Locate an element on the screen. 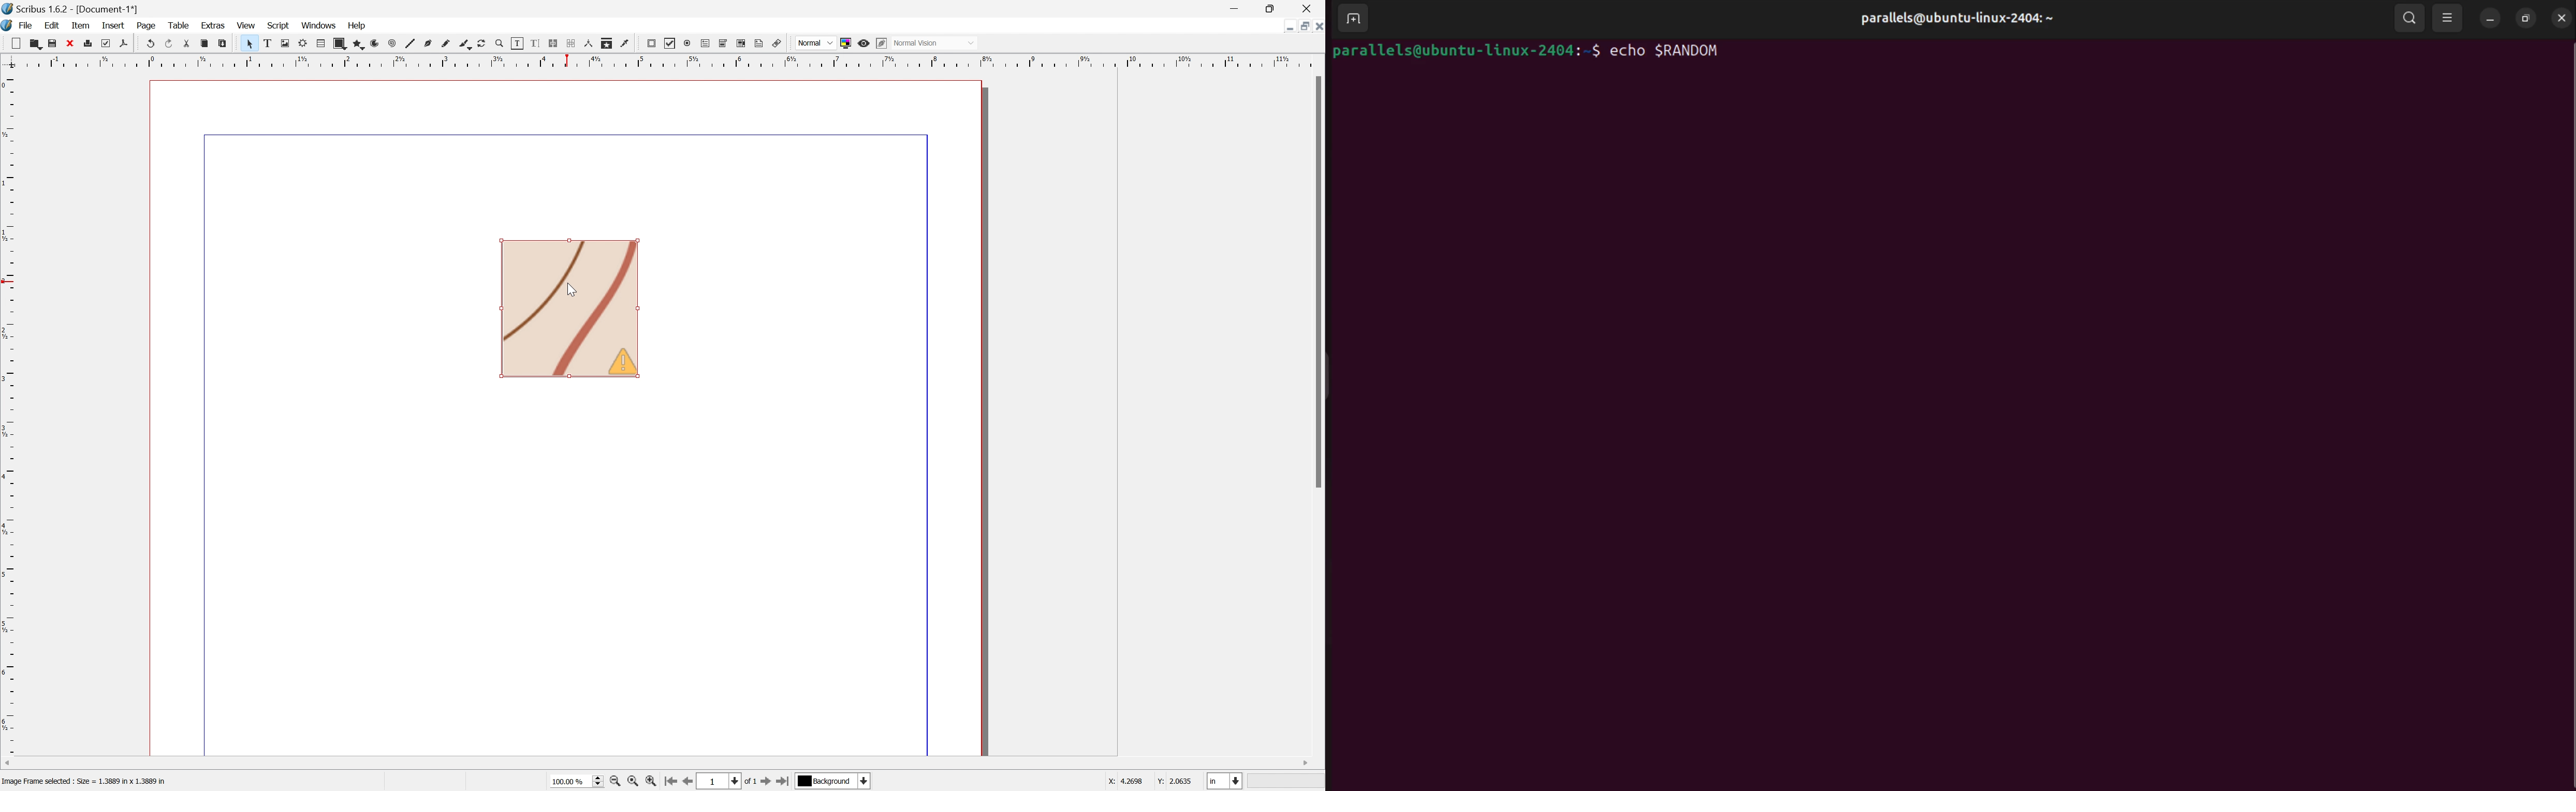  Close is located at coordinates (1310, 9).